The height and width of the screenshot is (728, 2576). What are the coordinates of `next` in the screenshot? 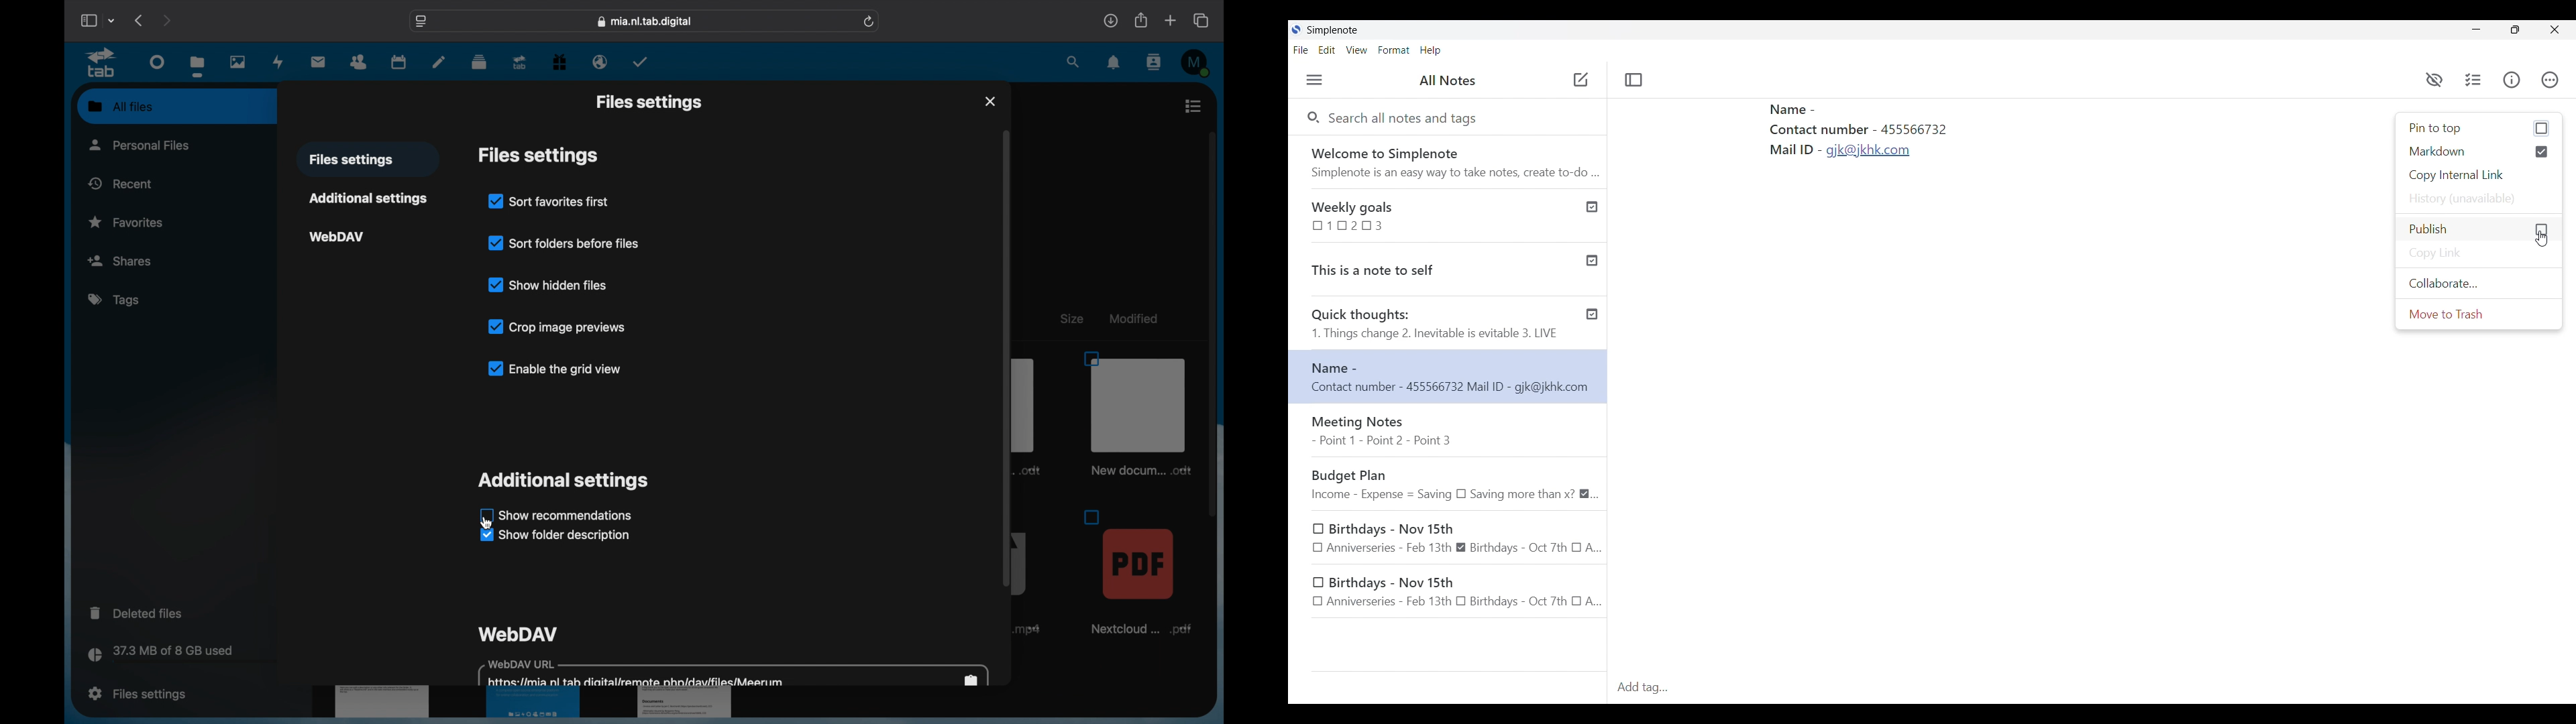 It's located at (168, 20).